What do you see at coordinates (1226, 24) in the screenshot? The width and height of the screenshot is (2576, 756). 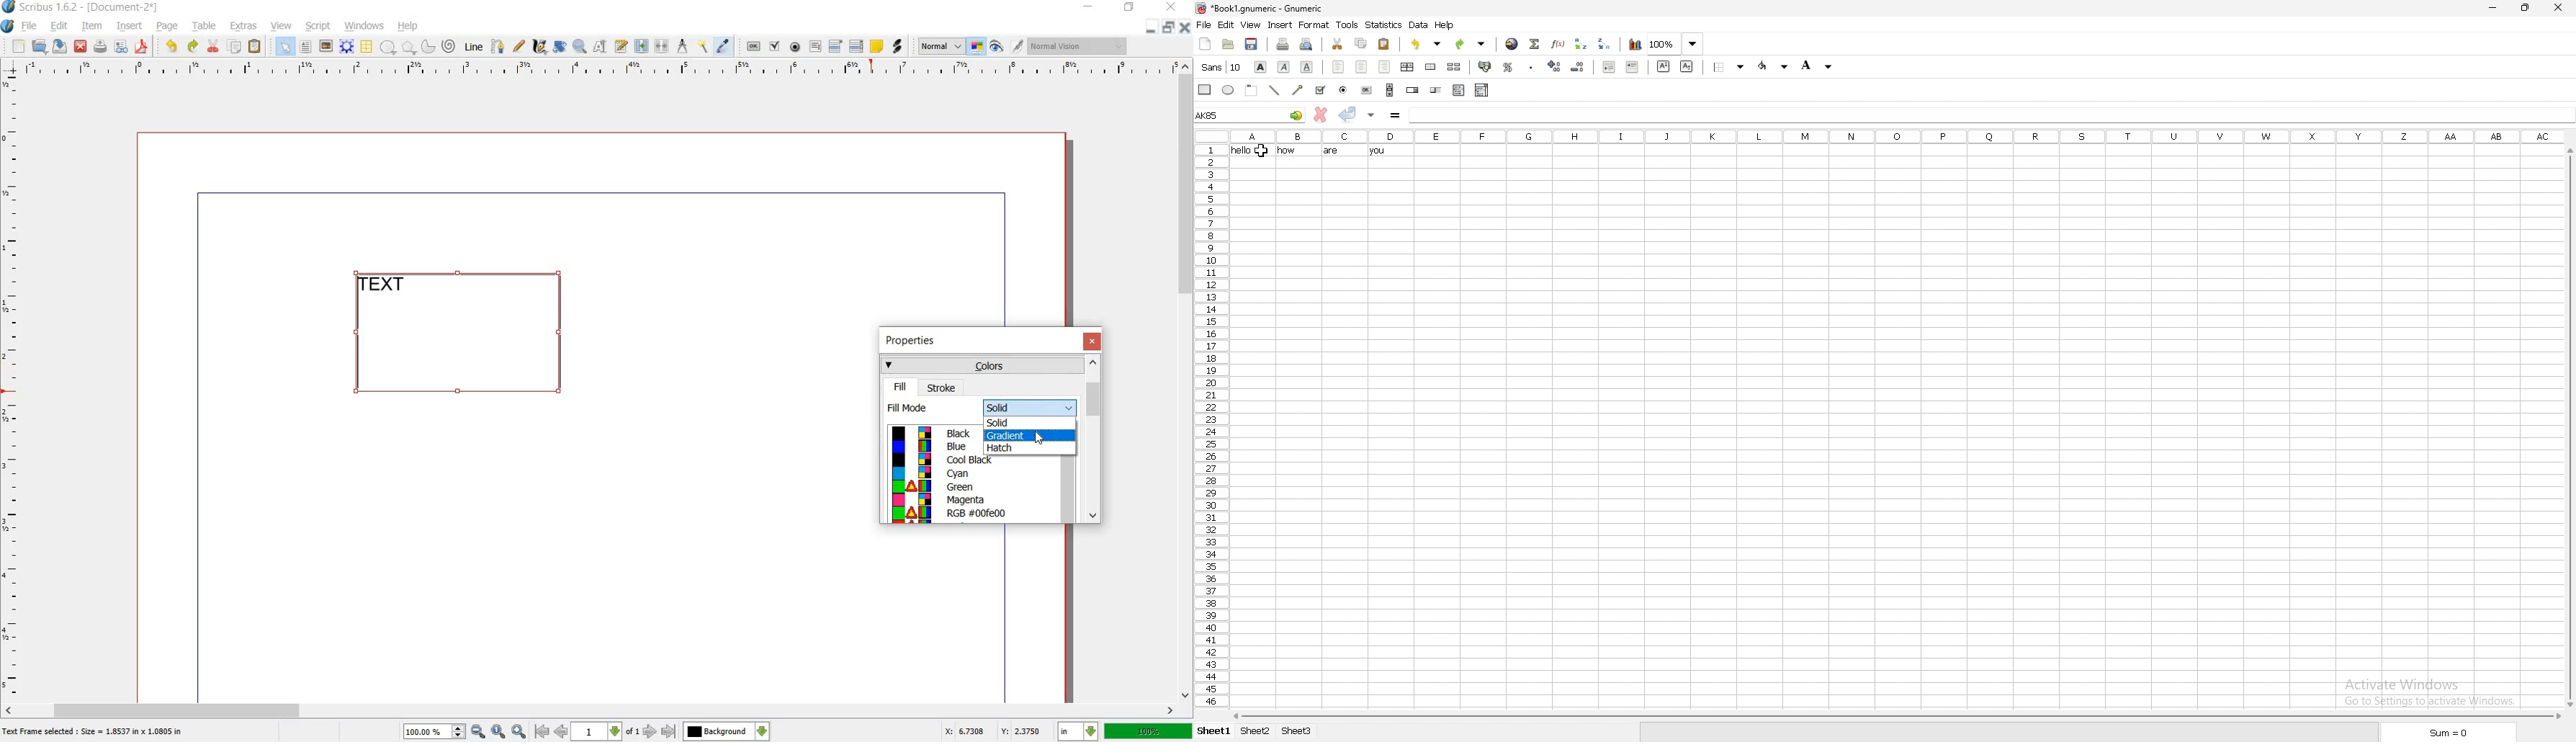 I see `edit` at bounding box center [1226, 24].